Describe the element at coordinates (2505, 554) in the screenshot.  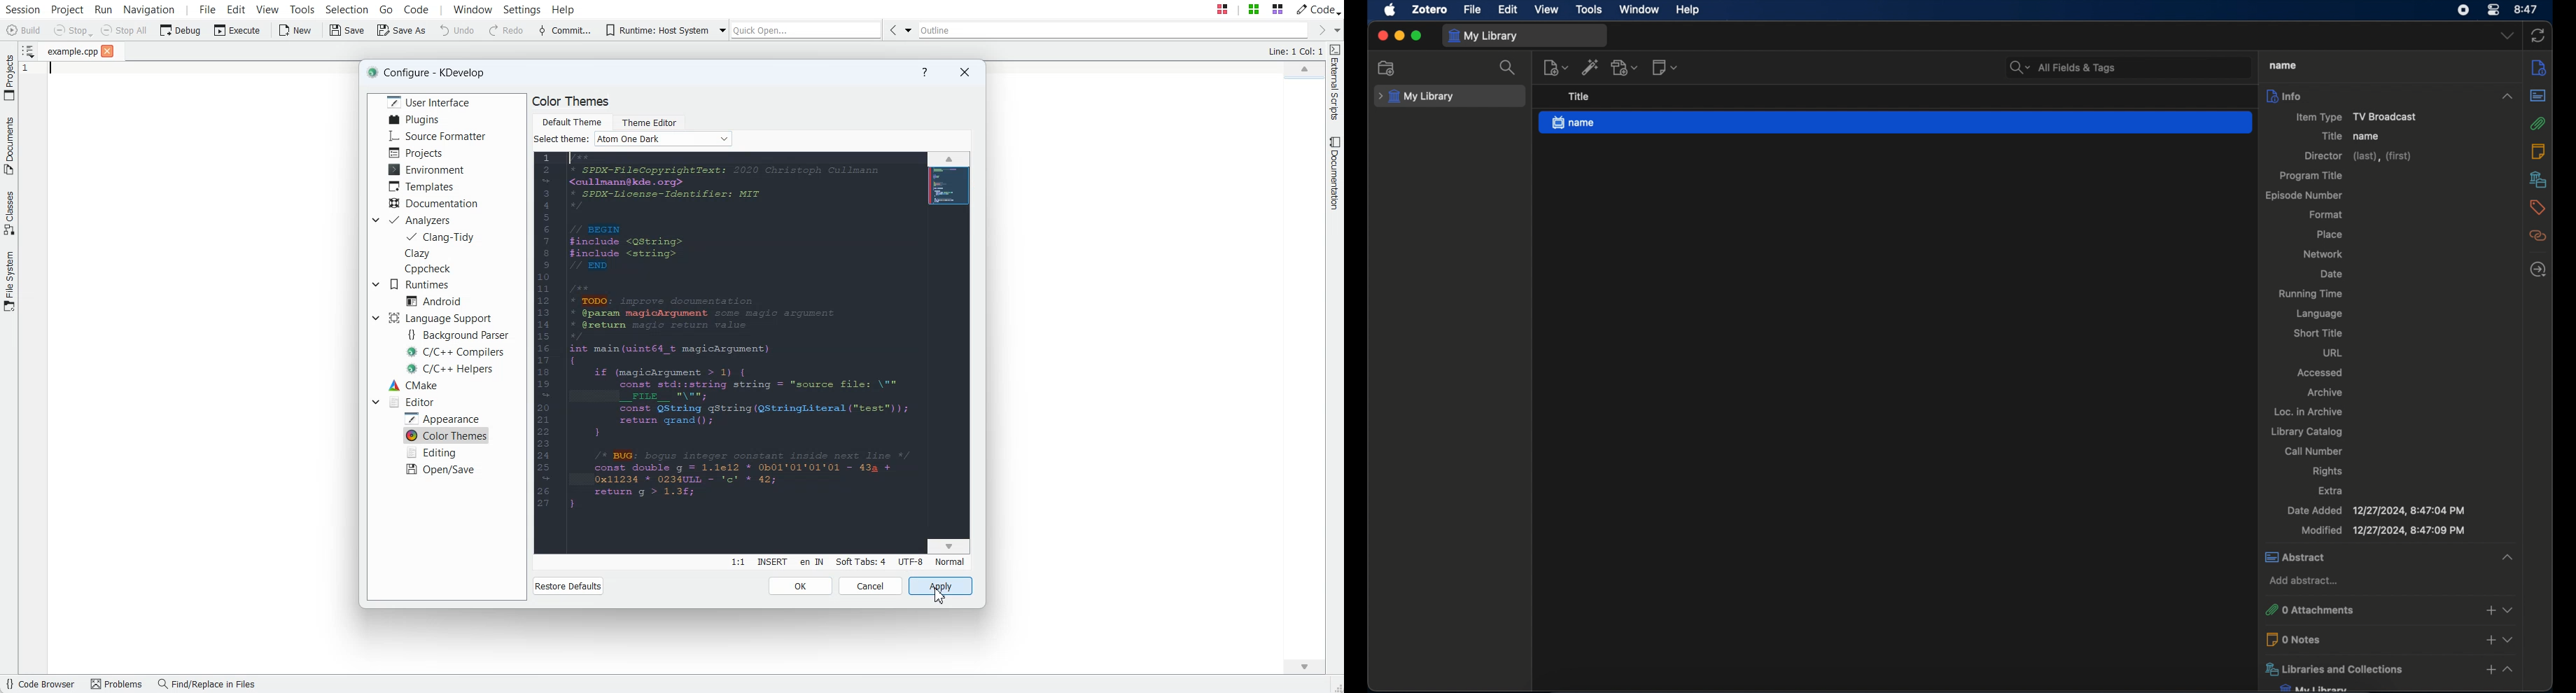
I see `collapse` at that location.